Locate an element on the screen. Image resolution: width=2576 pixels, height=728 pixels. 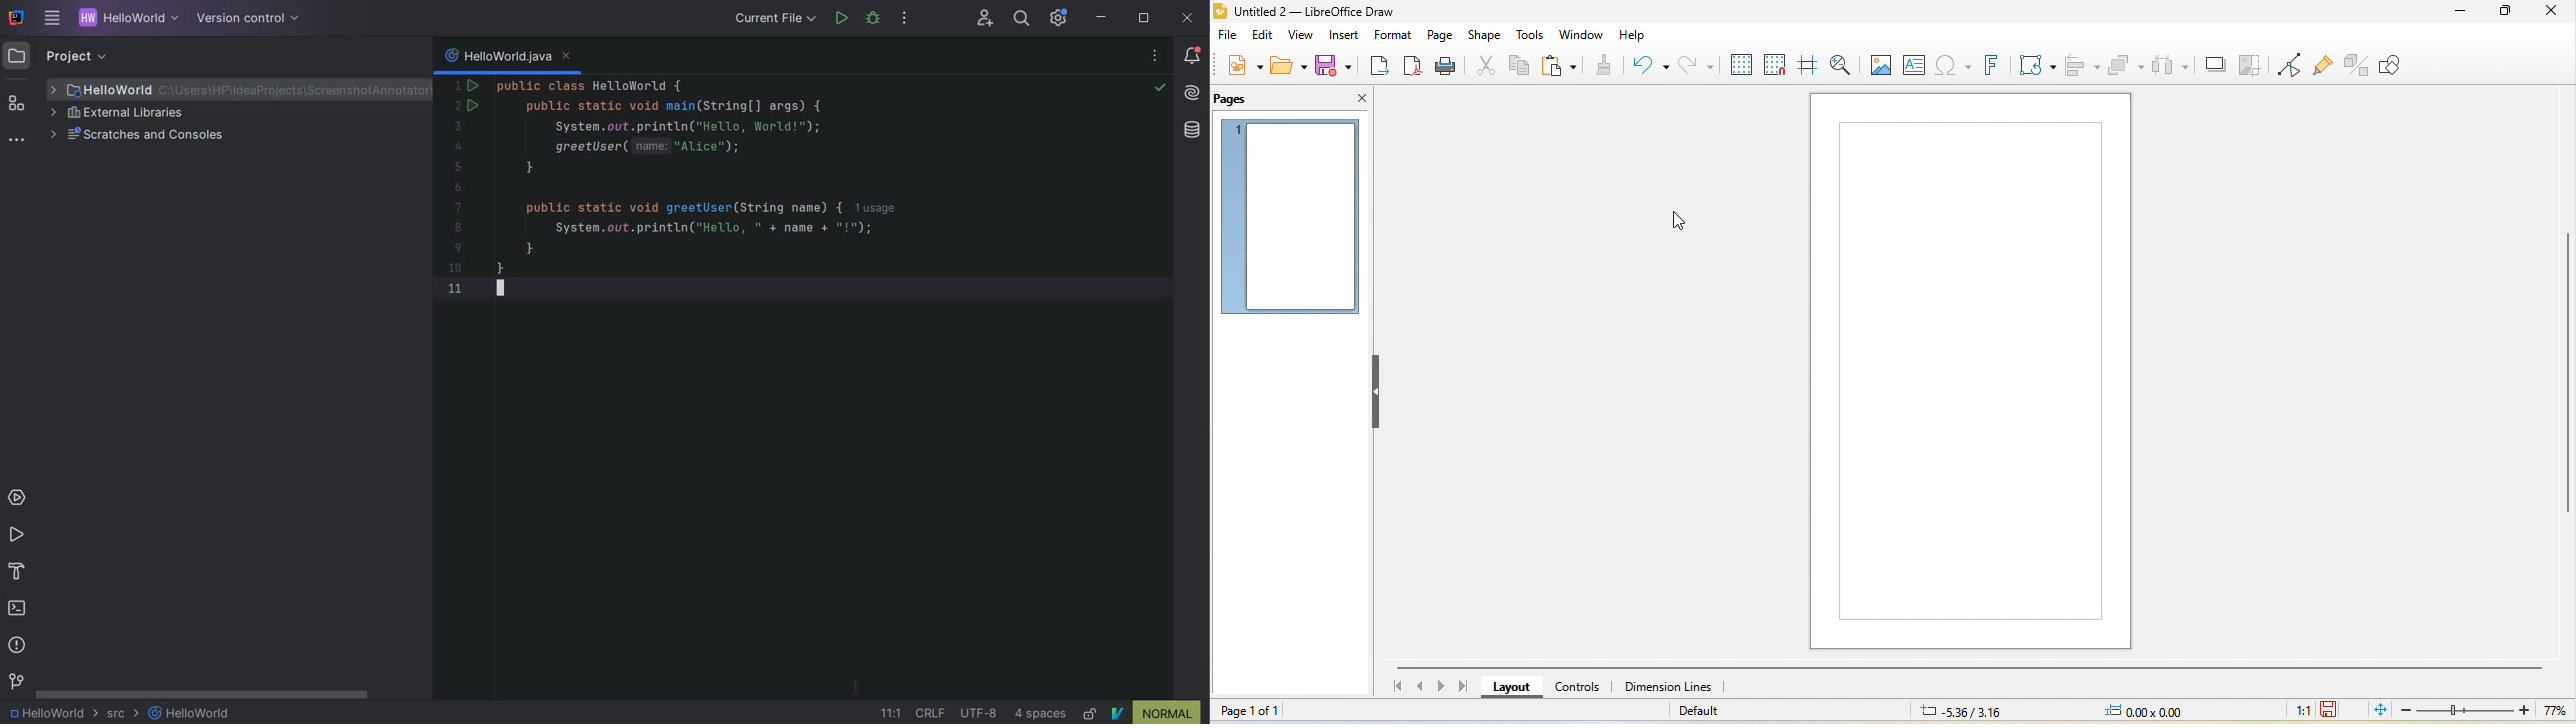
minimize is located at coordinates (2461, 10).